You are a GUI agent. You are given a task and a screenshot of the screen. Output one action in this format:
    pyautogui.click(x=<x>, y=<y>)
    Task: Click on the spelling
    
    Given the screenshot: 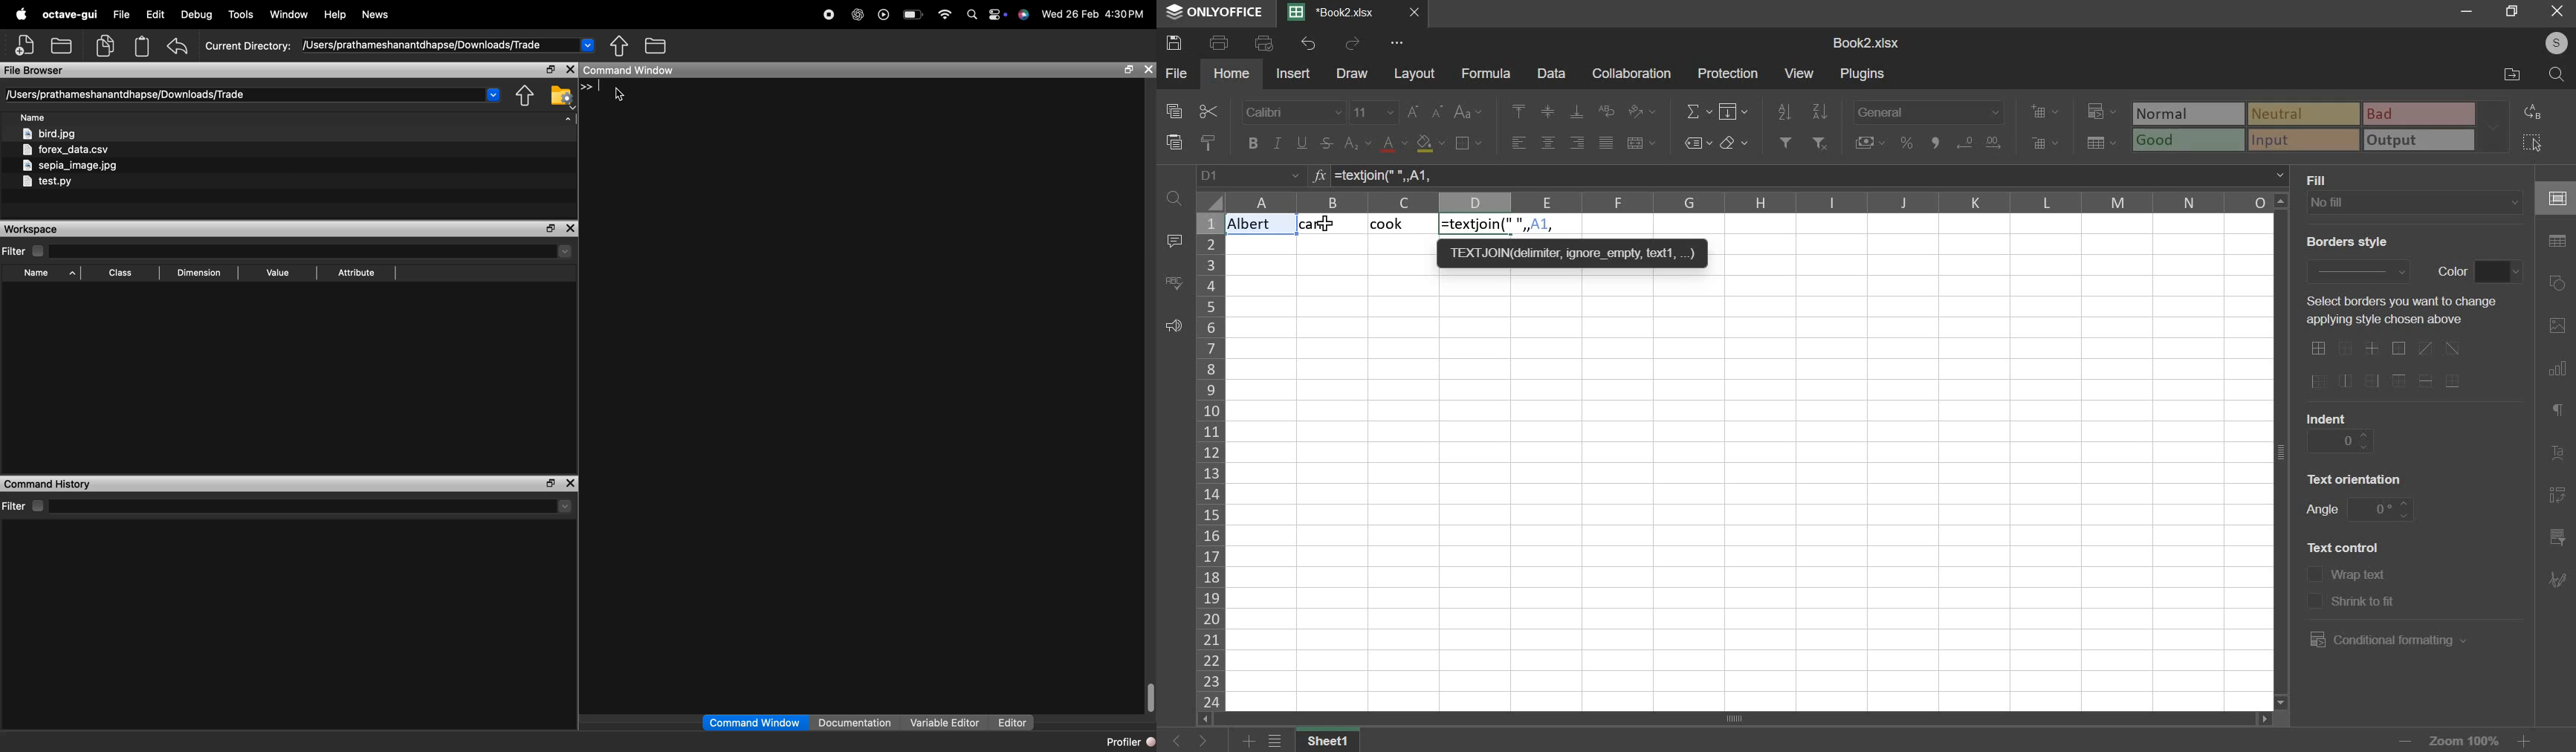 What is the action you would take?
    pyautogui.click(x=1174, y=282)
    